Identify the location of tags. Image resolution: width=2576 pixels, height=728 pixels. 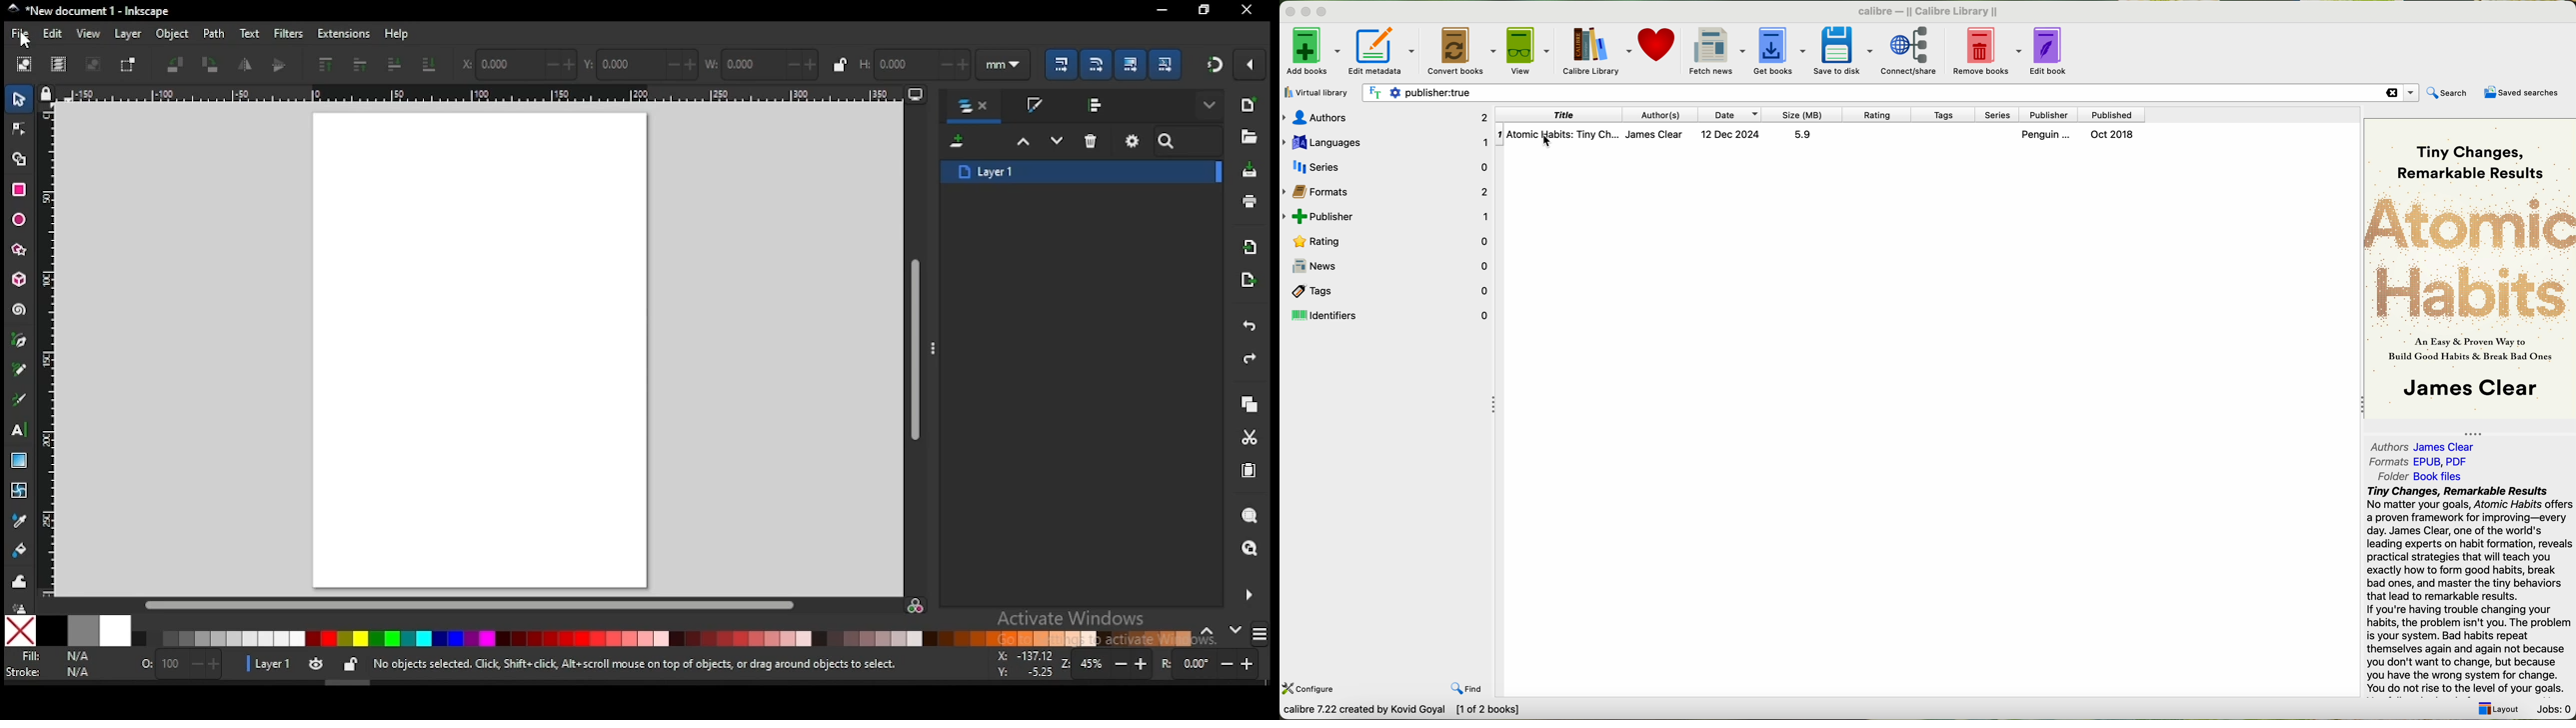
(1390, 292).